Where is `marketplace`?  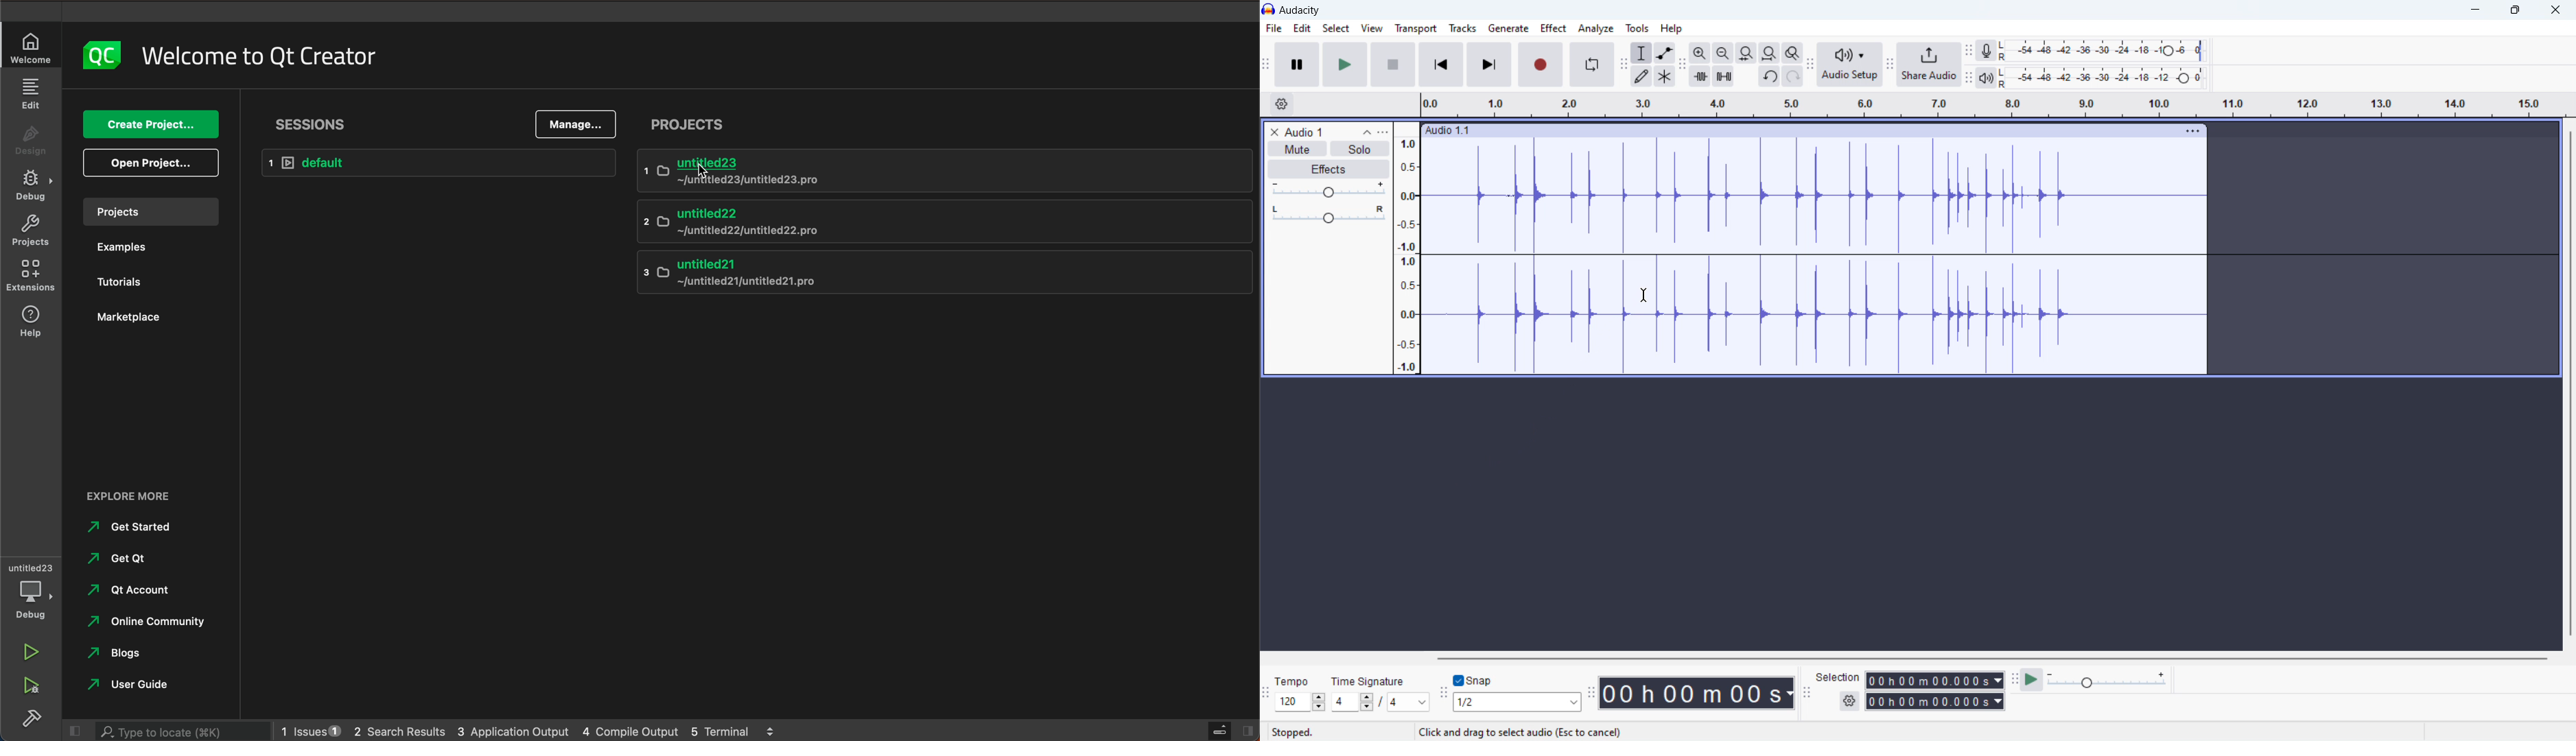 marketplace is located at coordinates (128, 318).